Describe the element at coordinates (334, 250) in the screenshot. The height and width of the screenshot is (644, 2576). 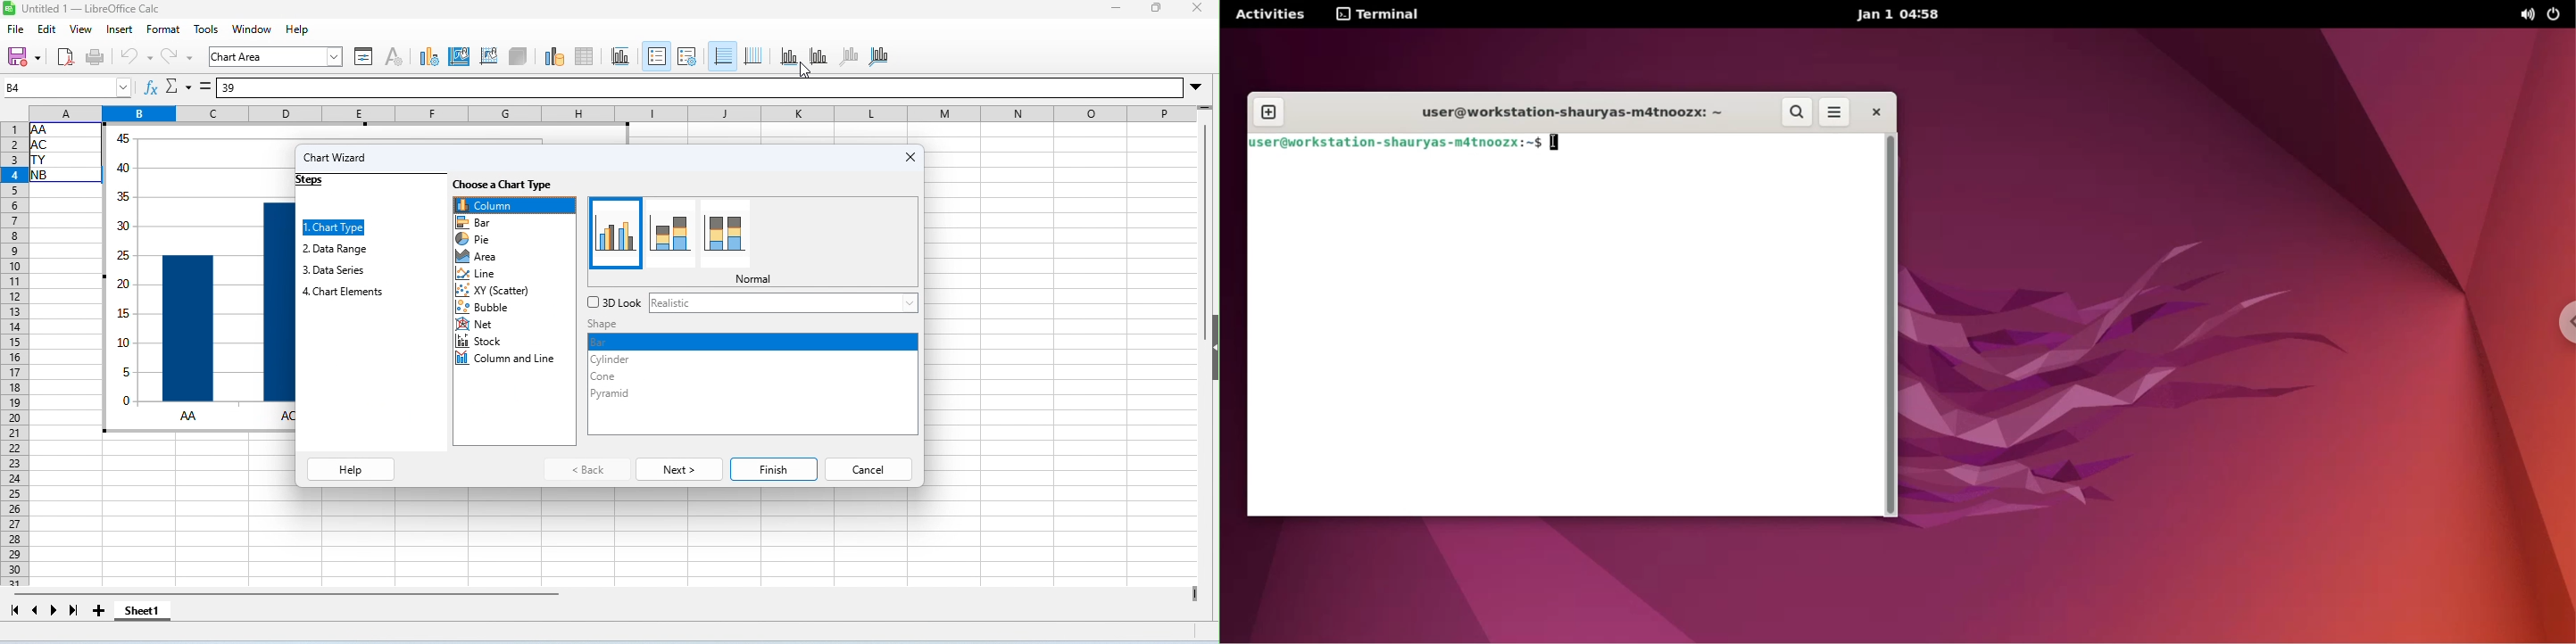
I see `data range` at that location.